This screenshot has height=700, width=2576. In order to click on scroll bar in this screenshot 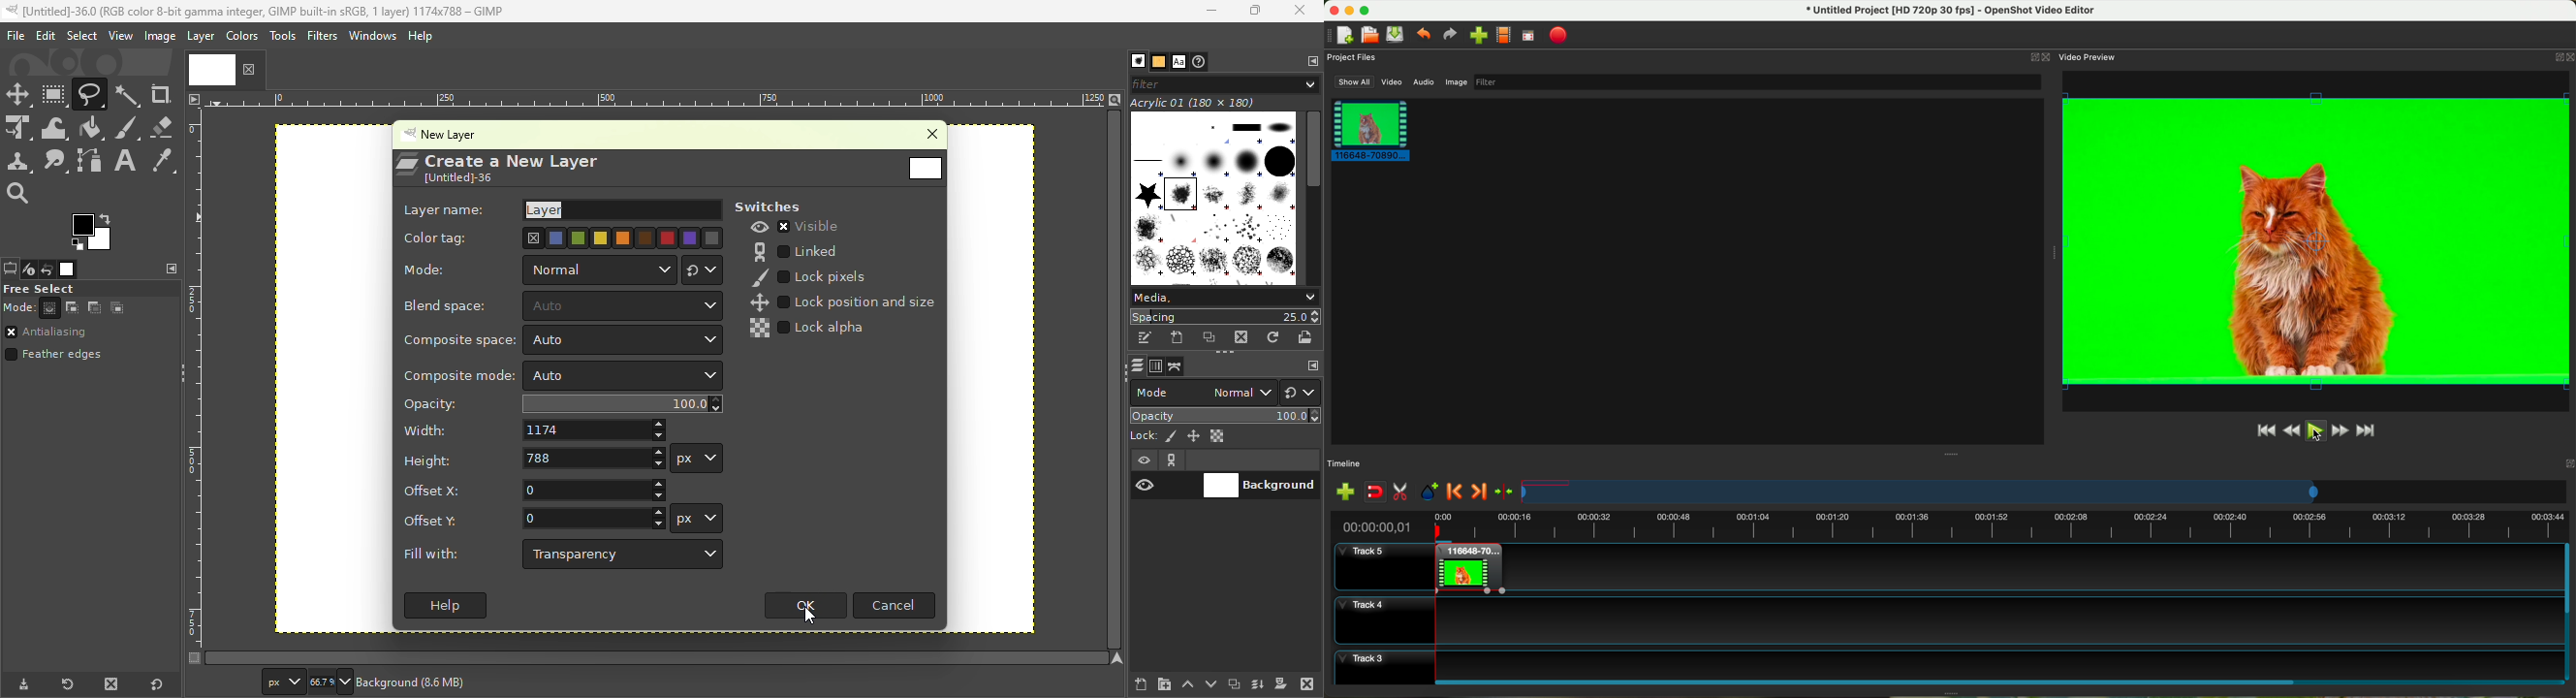, I will do `click(1998, 681)`.